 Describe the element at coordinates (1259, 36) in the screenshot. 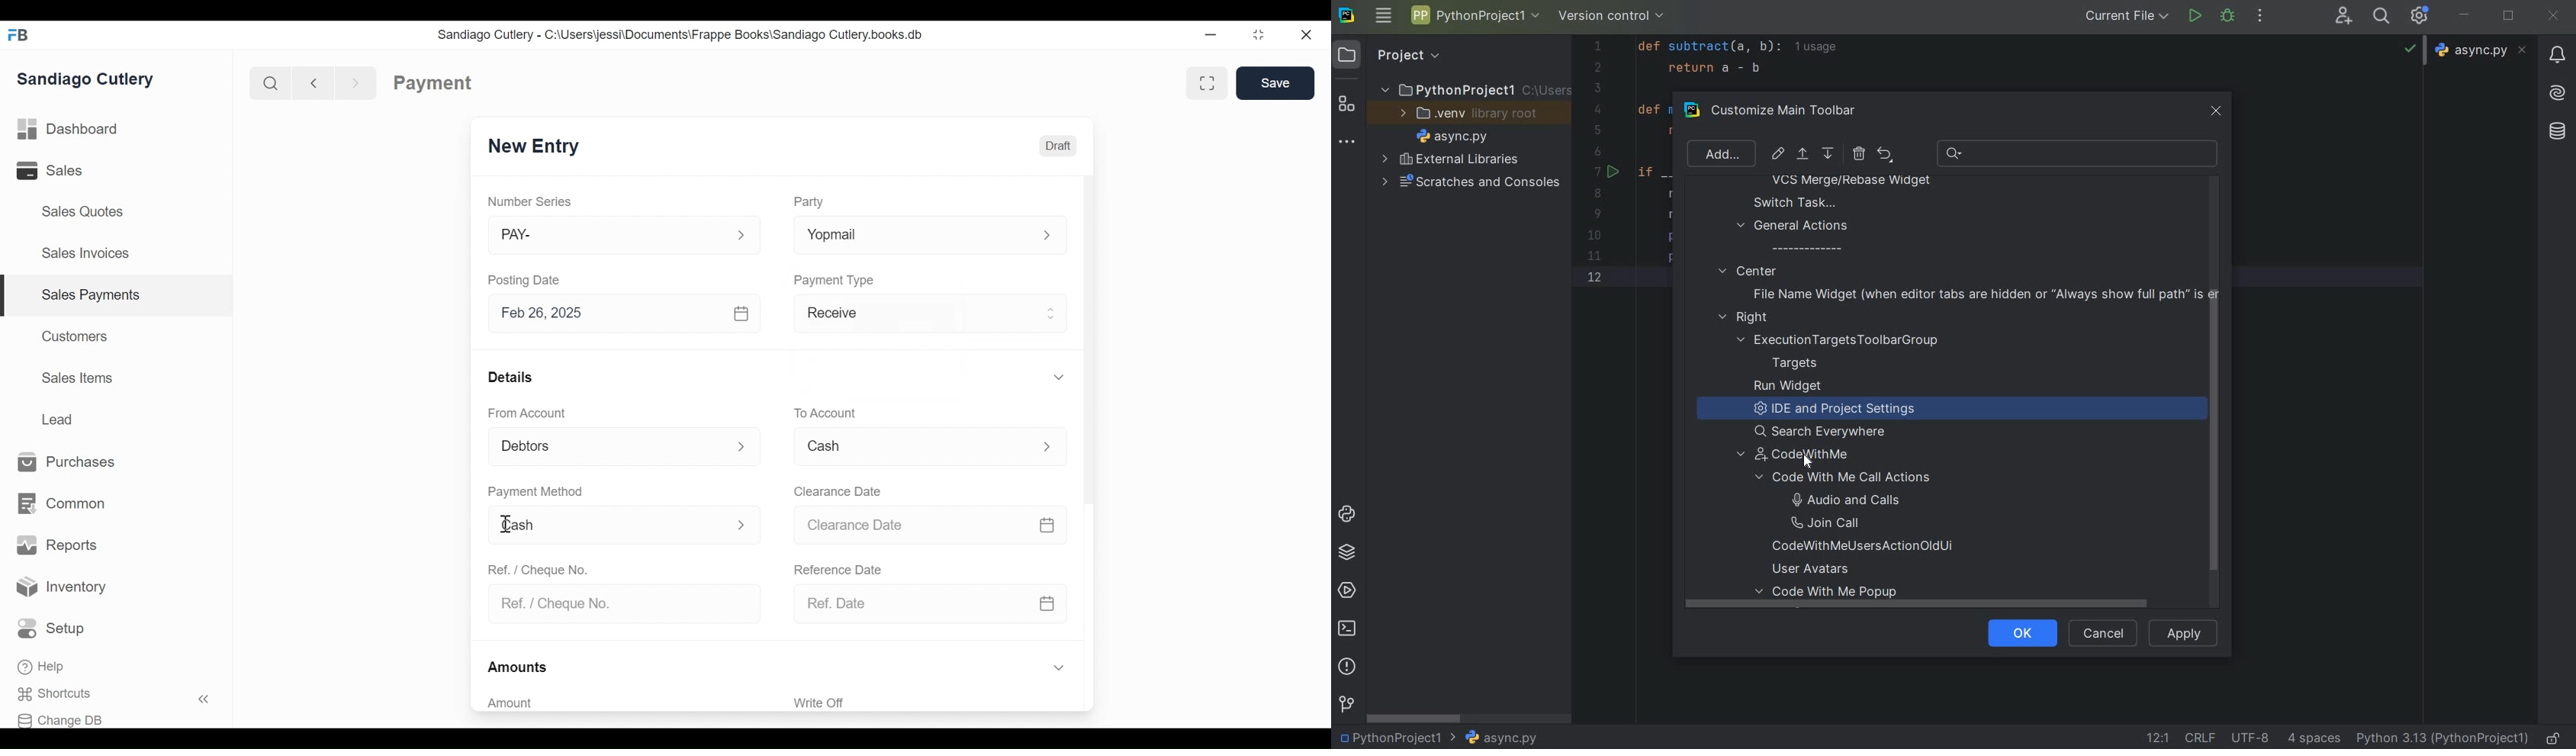

I see `Restore` at that location.